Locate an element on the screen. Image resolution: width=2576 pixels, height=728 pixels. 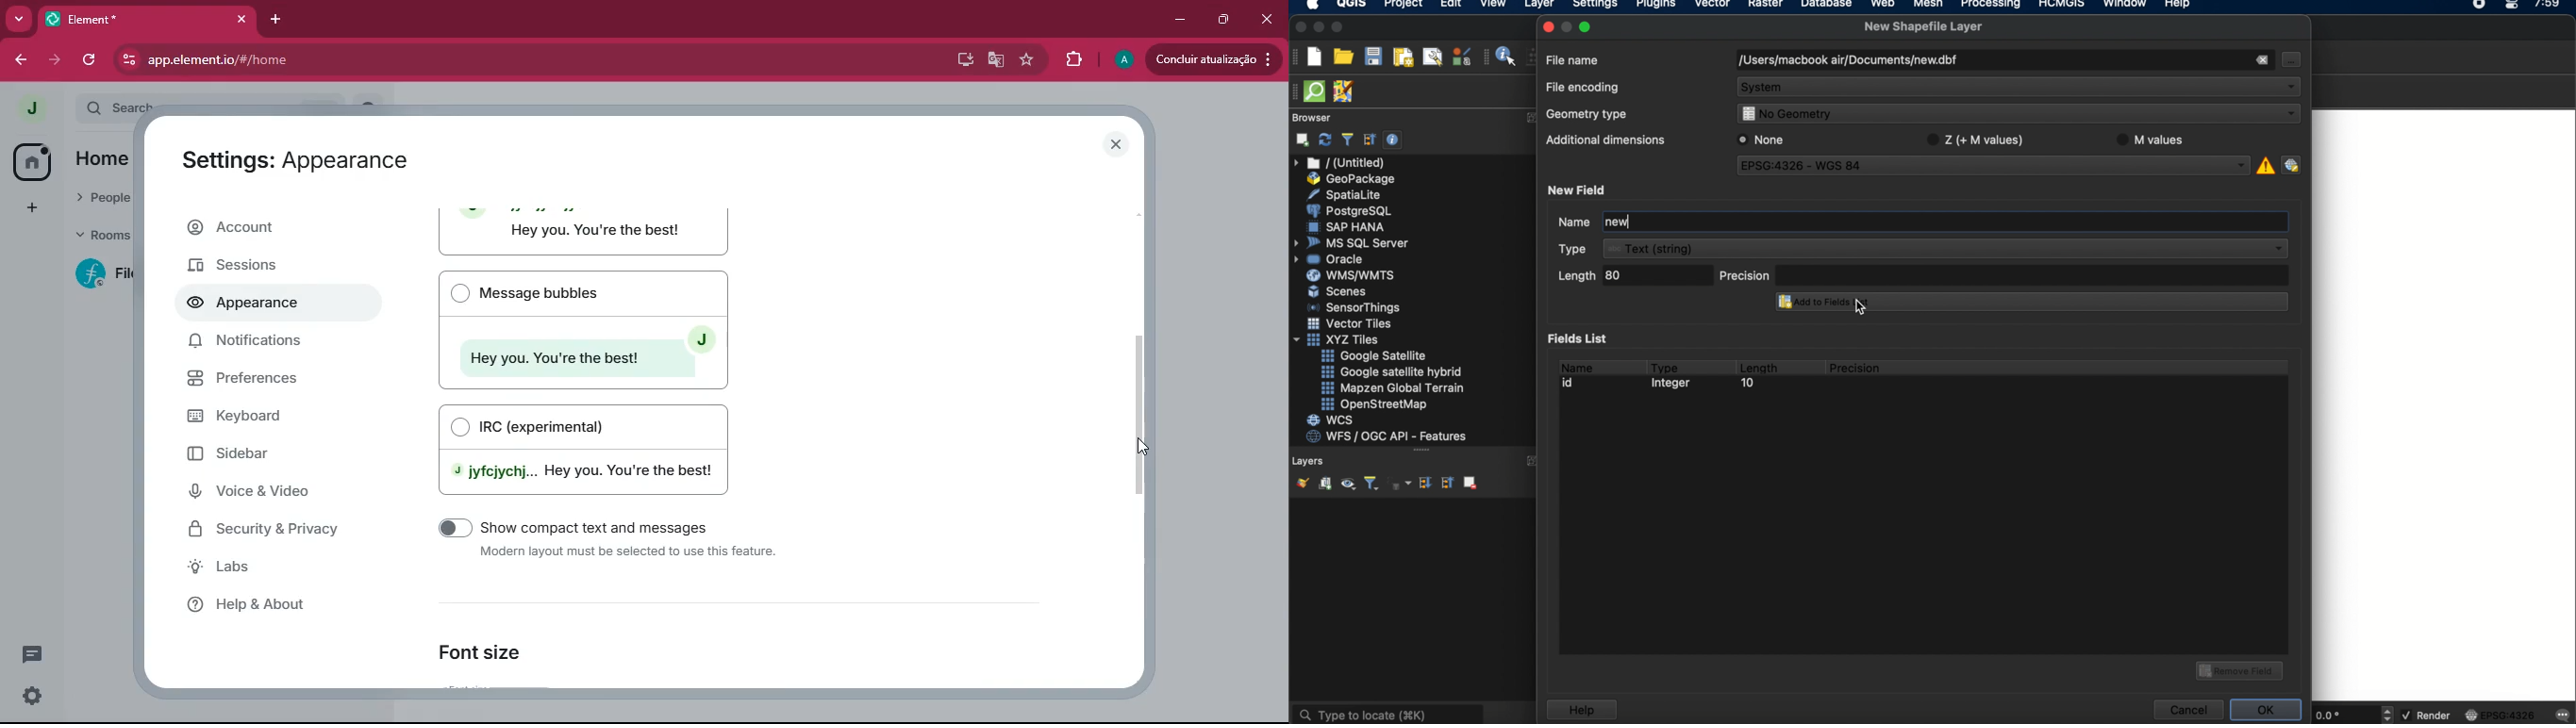
desktop is located at coordinates (962, 60).